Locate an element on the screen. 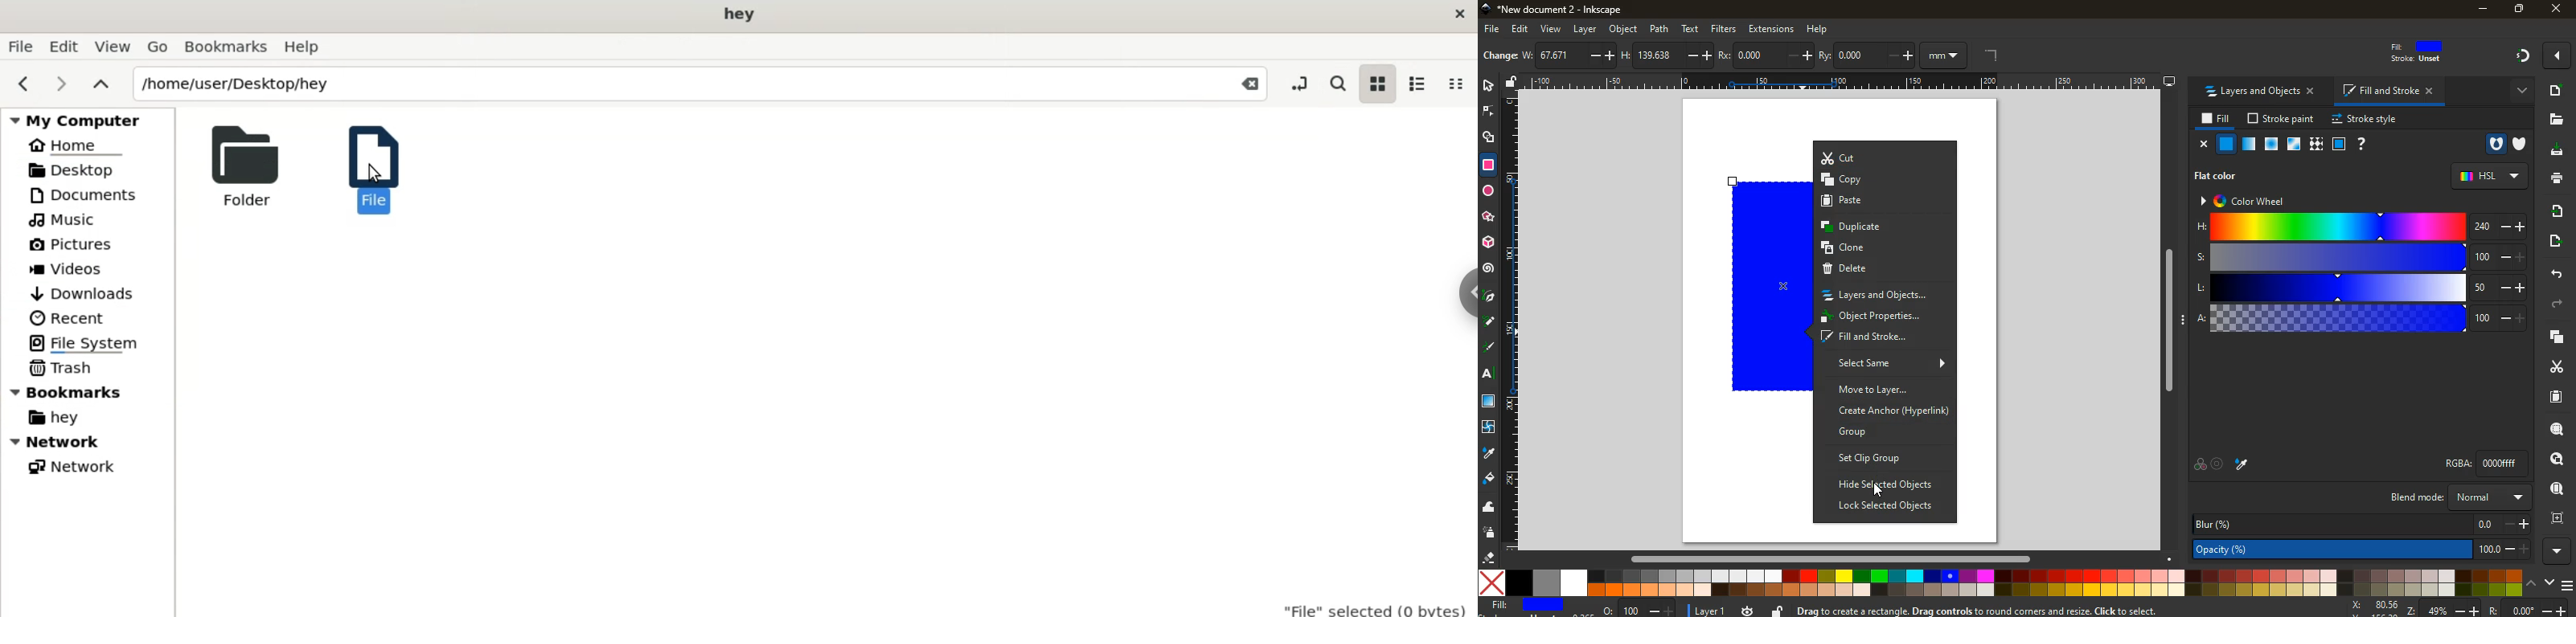  file  is located at coordinates (19, 47).